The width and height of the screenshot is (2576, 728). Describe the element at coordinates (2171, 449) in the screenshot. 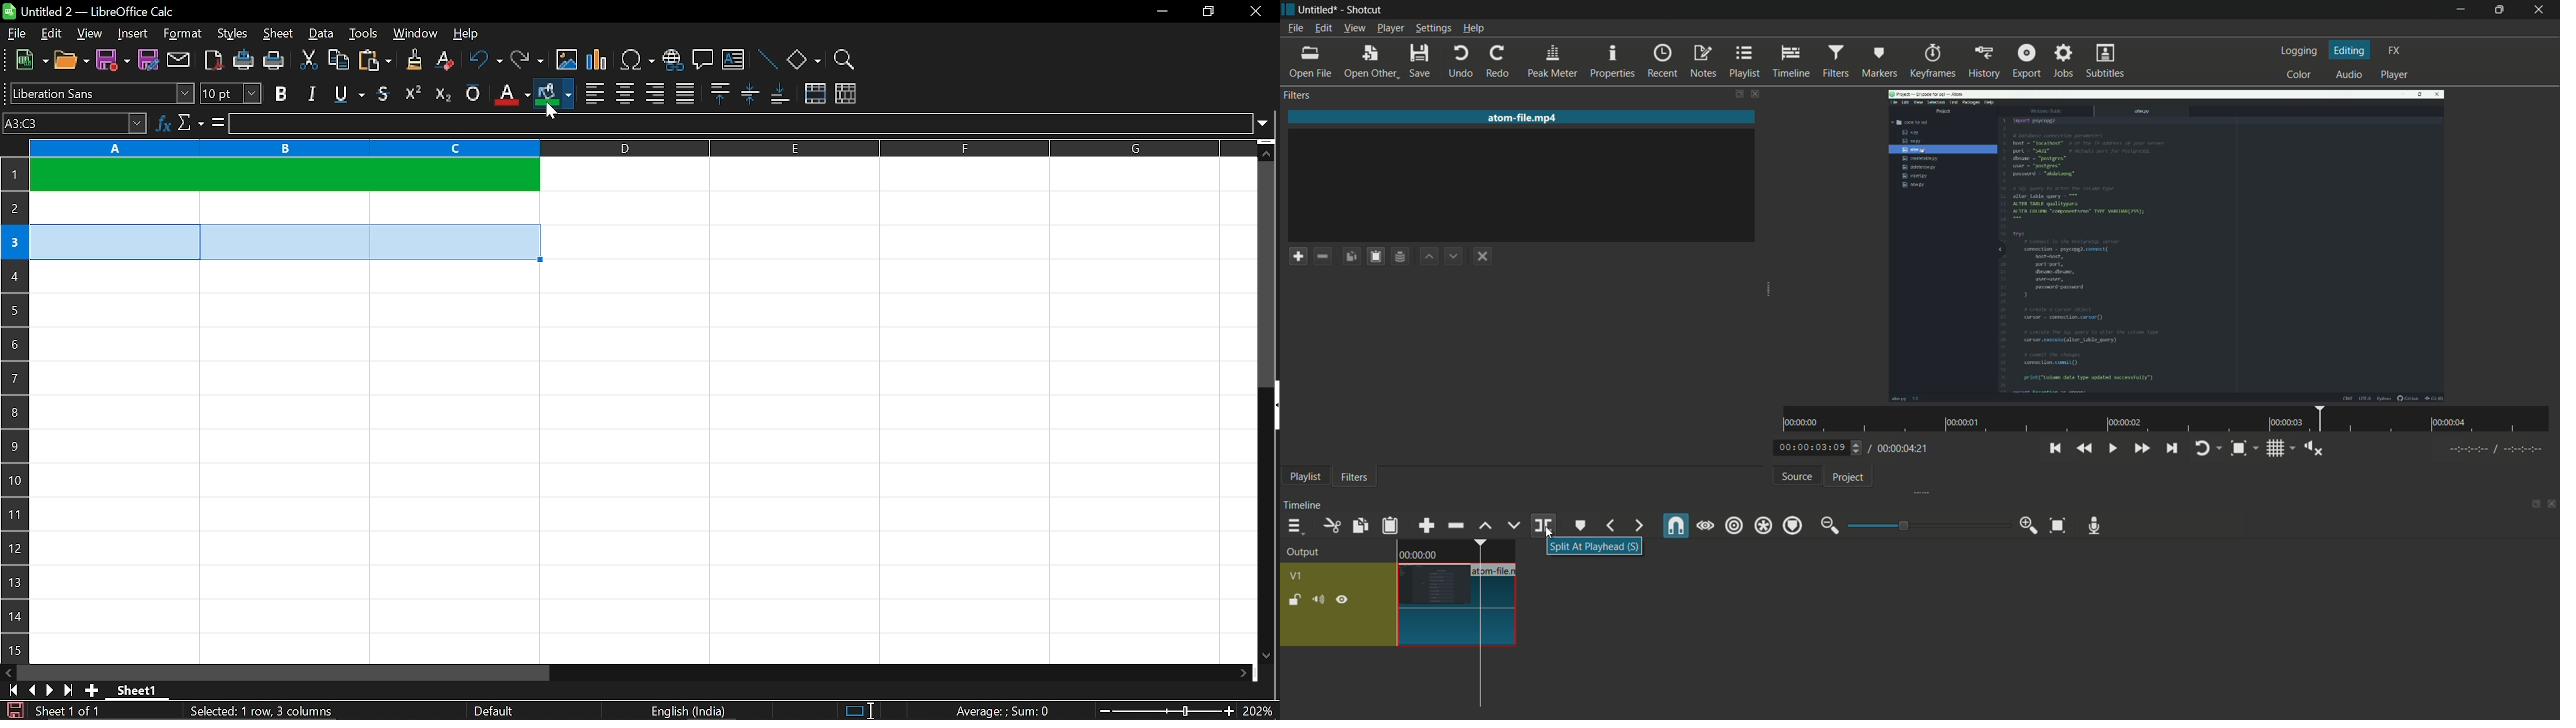

I see `skip to the next point` at that location.